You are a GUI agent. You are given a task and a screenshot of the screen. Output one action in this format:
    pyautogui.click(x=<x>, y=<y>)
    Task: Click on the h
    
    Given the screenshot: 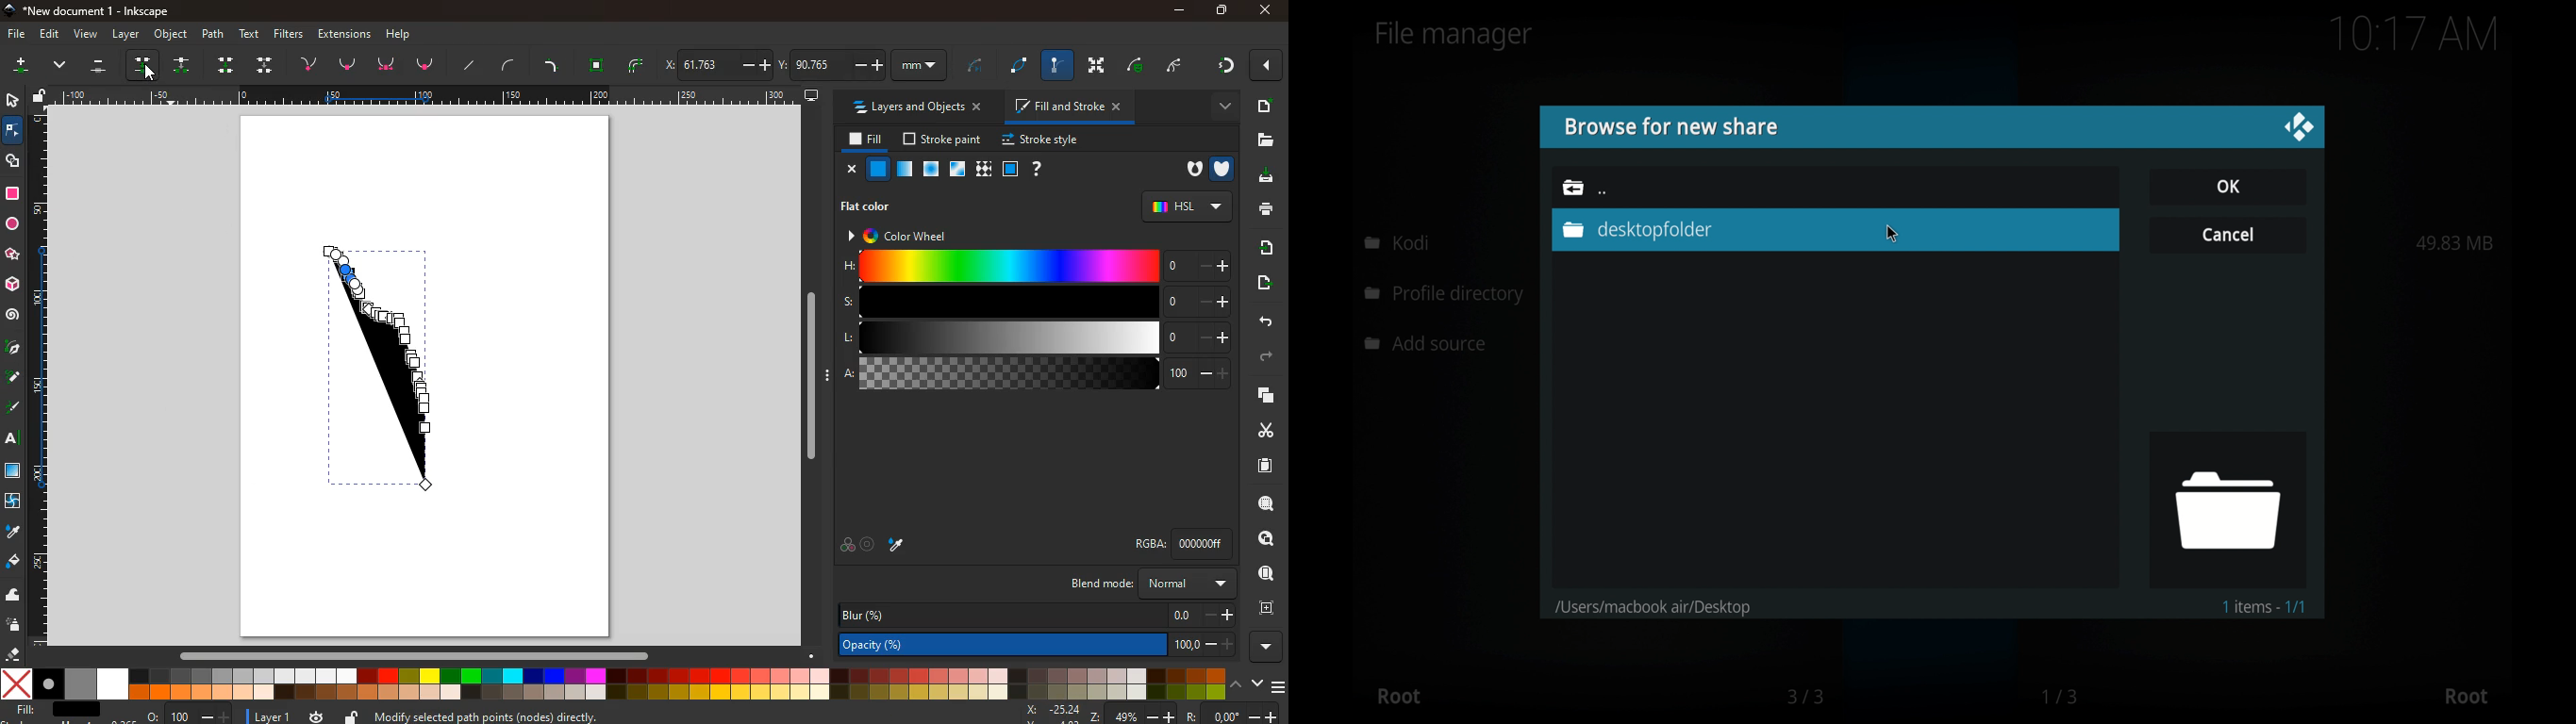 What is the action you would take?
    pyautogui.click(x=1036, y=267)
    